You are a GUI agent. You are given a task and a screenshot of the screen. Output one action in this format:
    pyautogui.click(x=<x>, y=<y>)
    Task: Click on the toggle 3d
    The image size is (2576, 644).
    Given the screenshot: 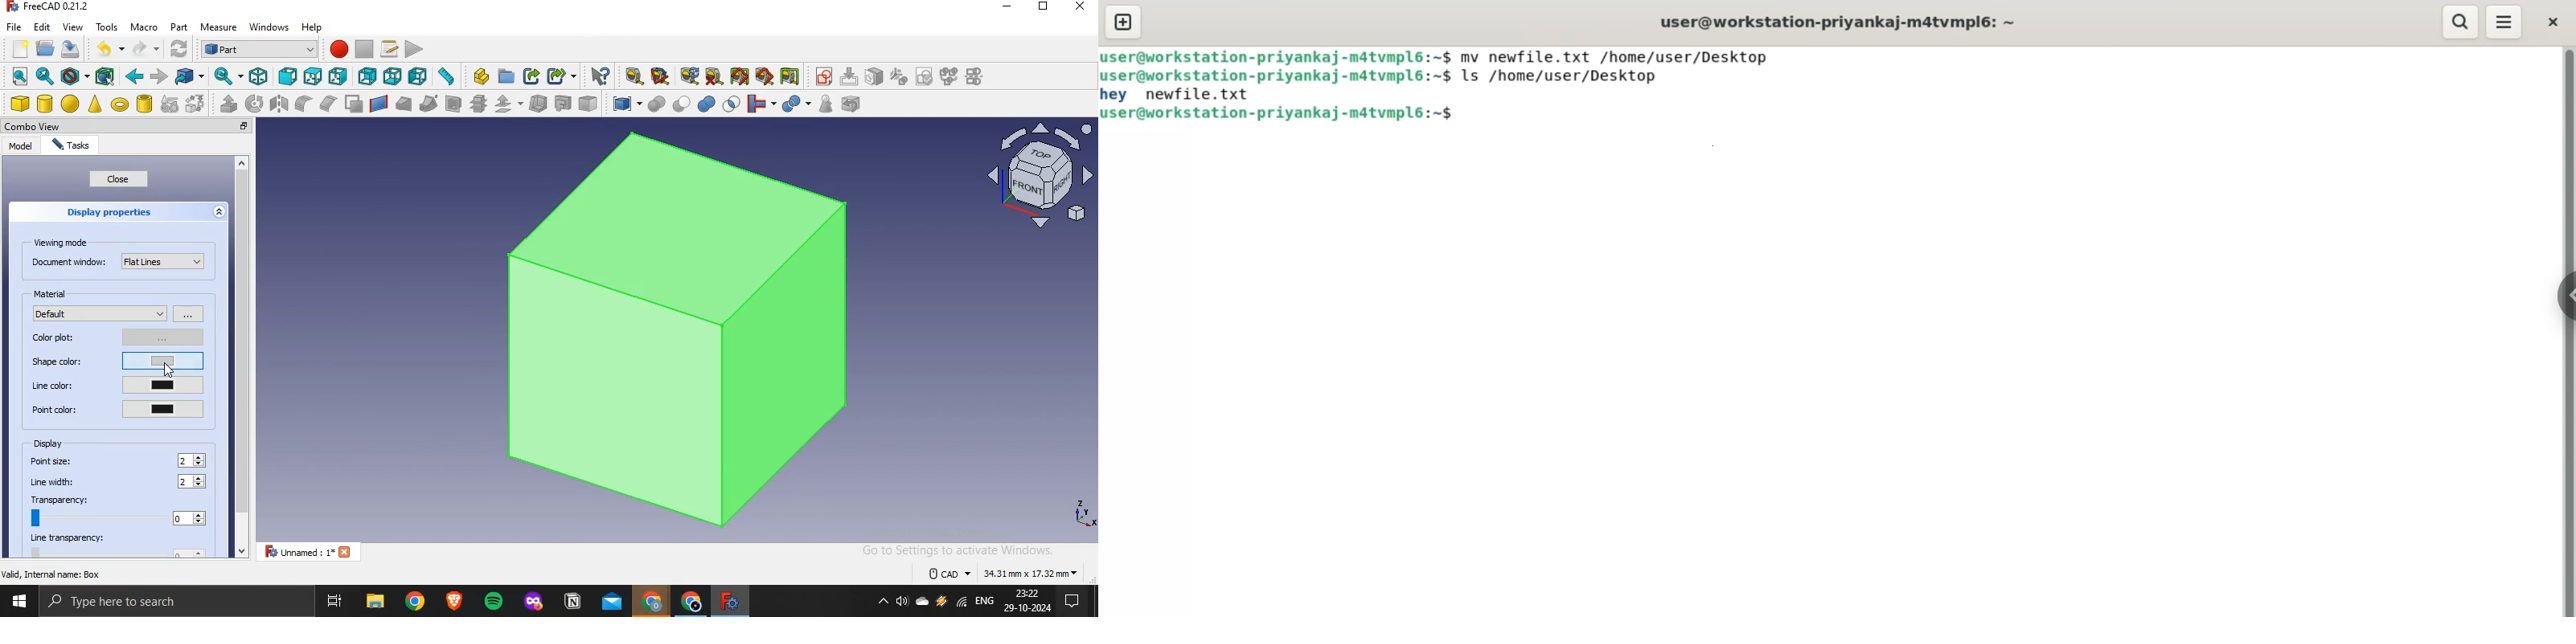 What is the action you would take?
    pyautogui.click(x=765, y=76)
    